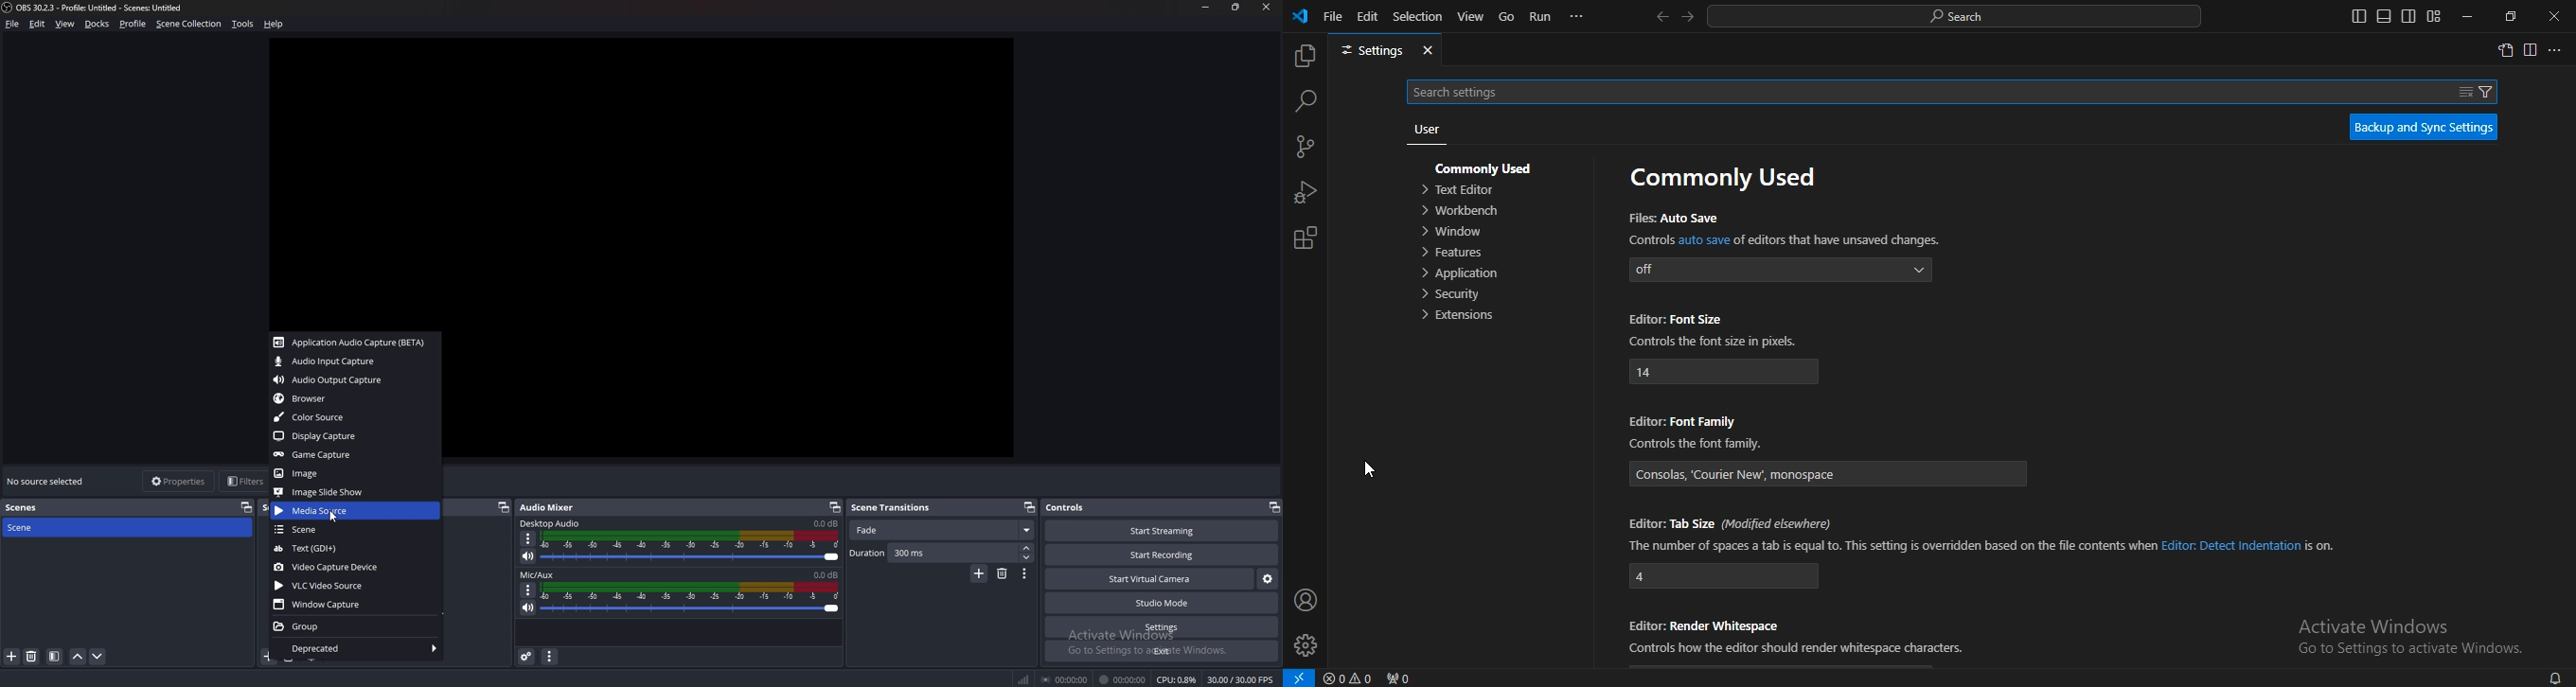 Image resolution: width=2576 pixels, height=700 pixels. Describe the element at coordinates (1004, 573) in the screenshot. I see `Remove configurable transitions` at that location.